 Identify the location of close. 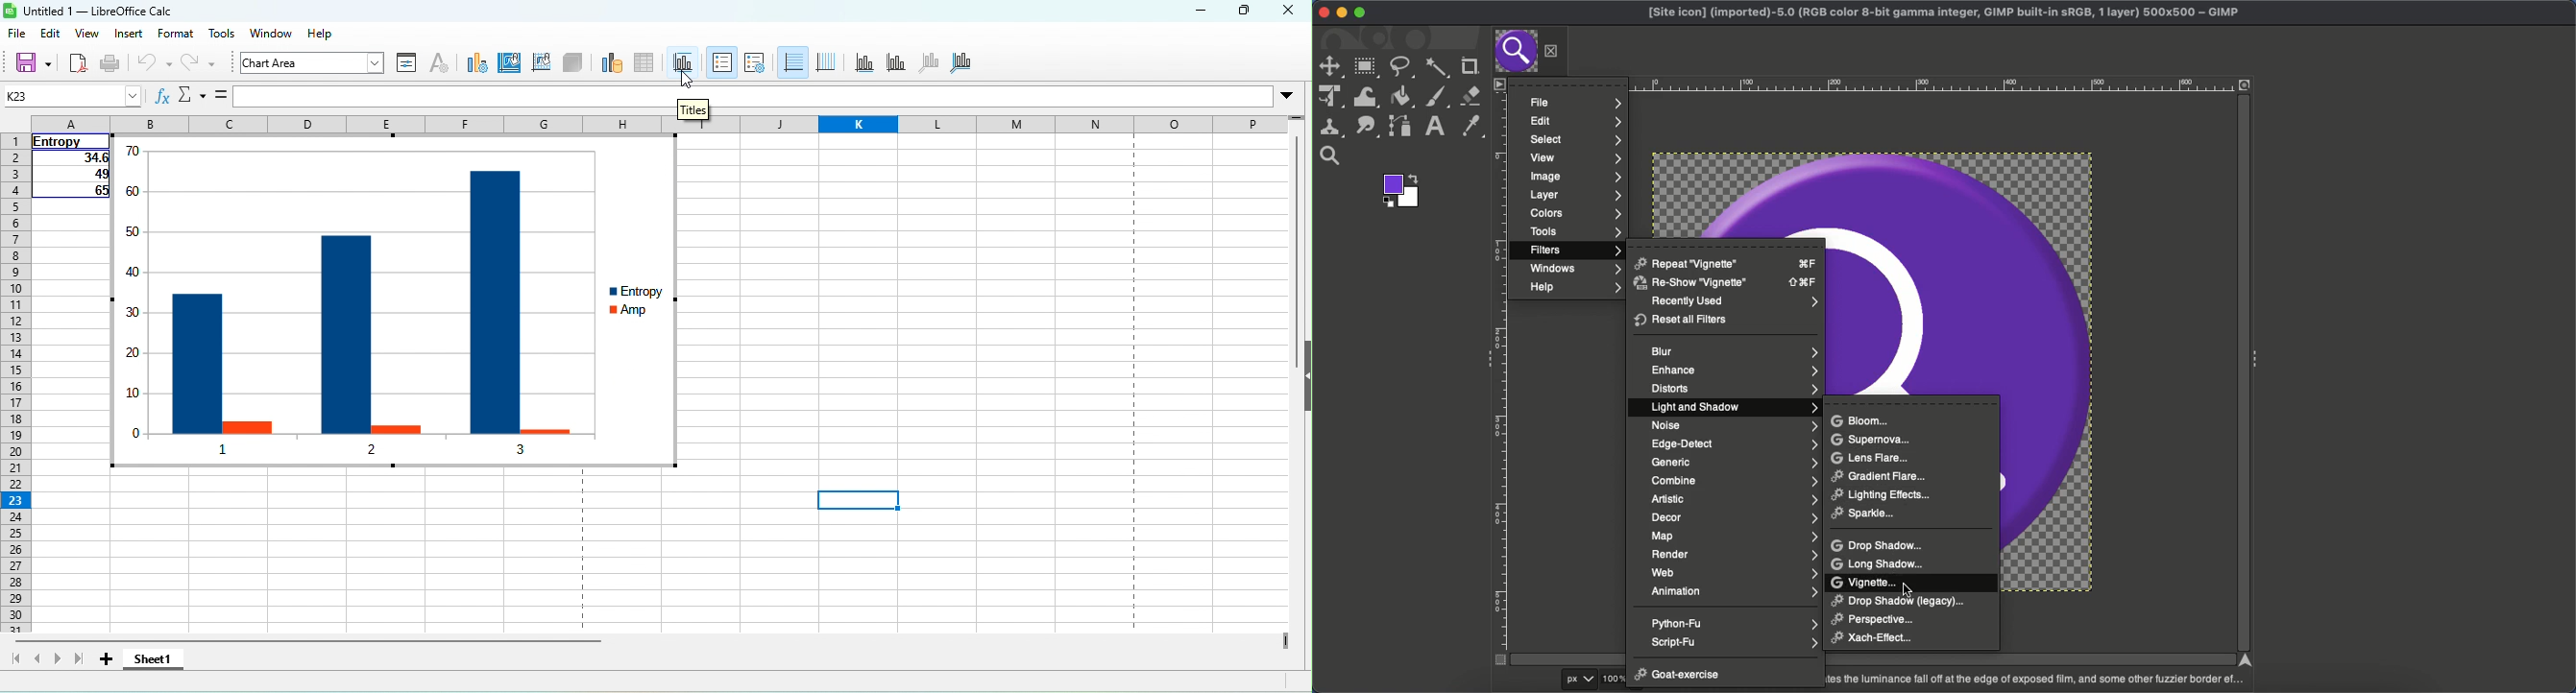
(1293, 12).